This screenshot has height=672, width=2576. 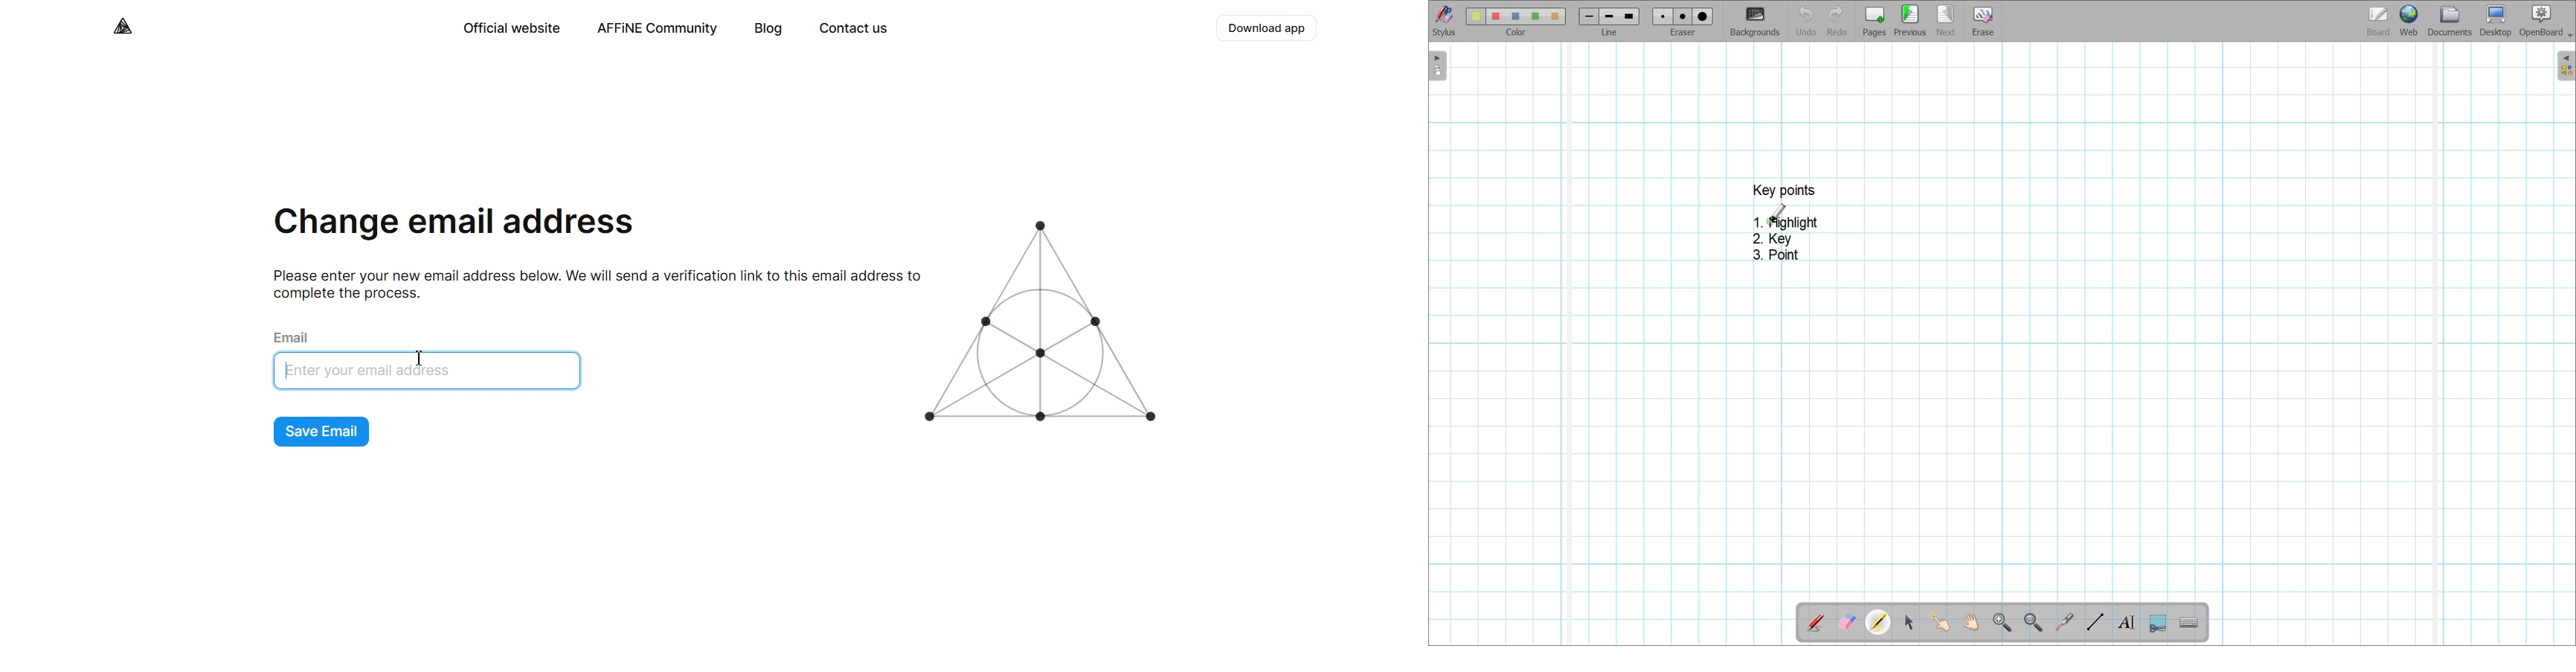 I want to click on Web, so click(x=2409, y=20).